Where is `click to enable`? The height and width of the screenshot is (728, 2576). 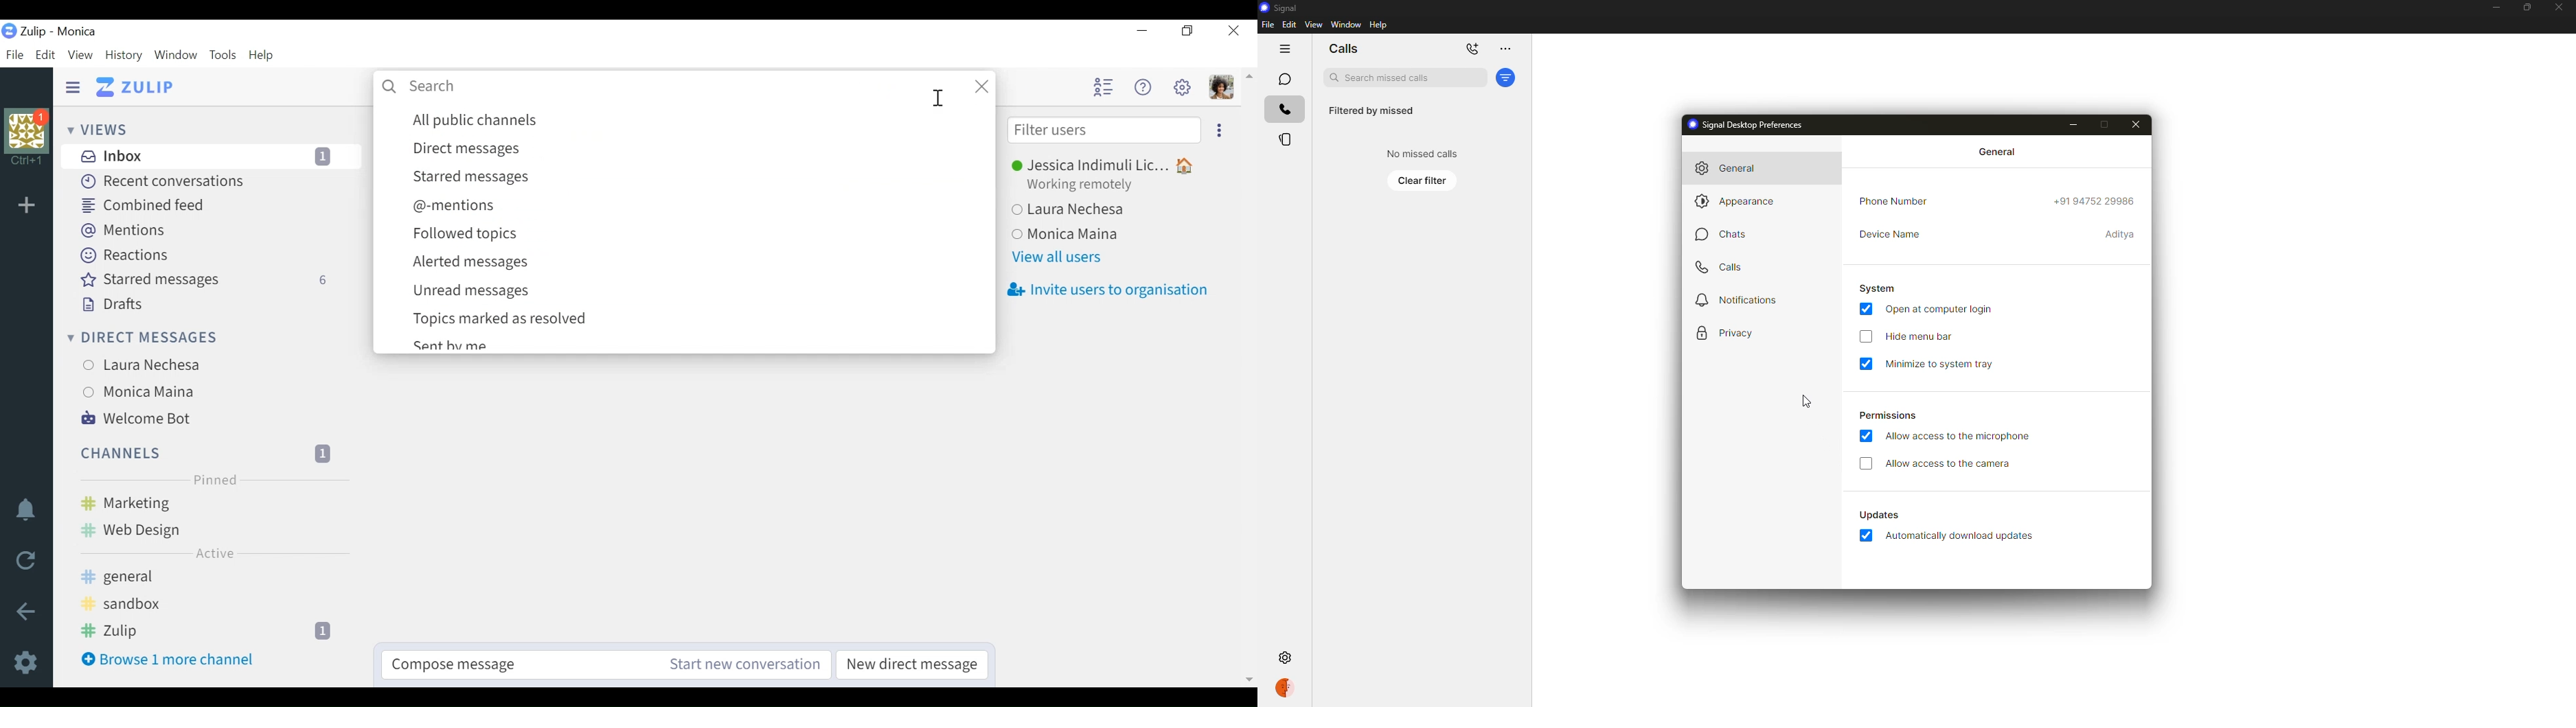
click to enable is located at coordinates (1865, 336).